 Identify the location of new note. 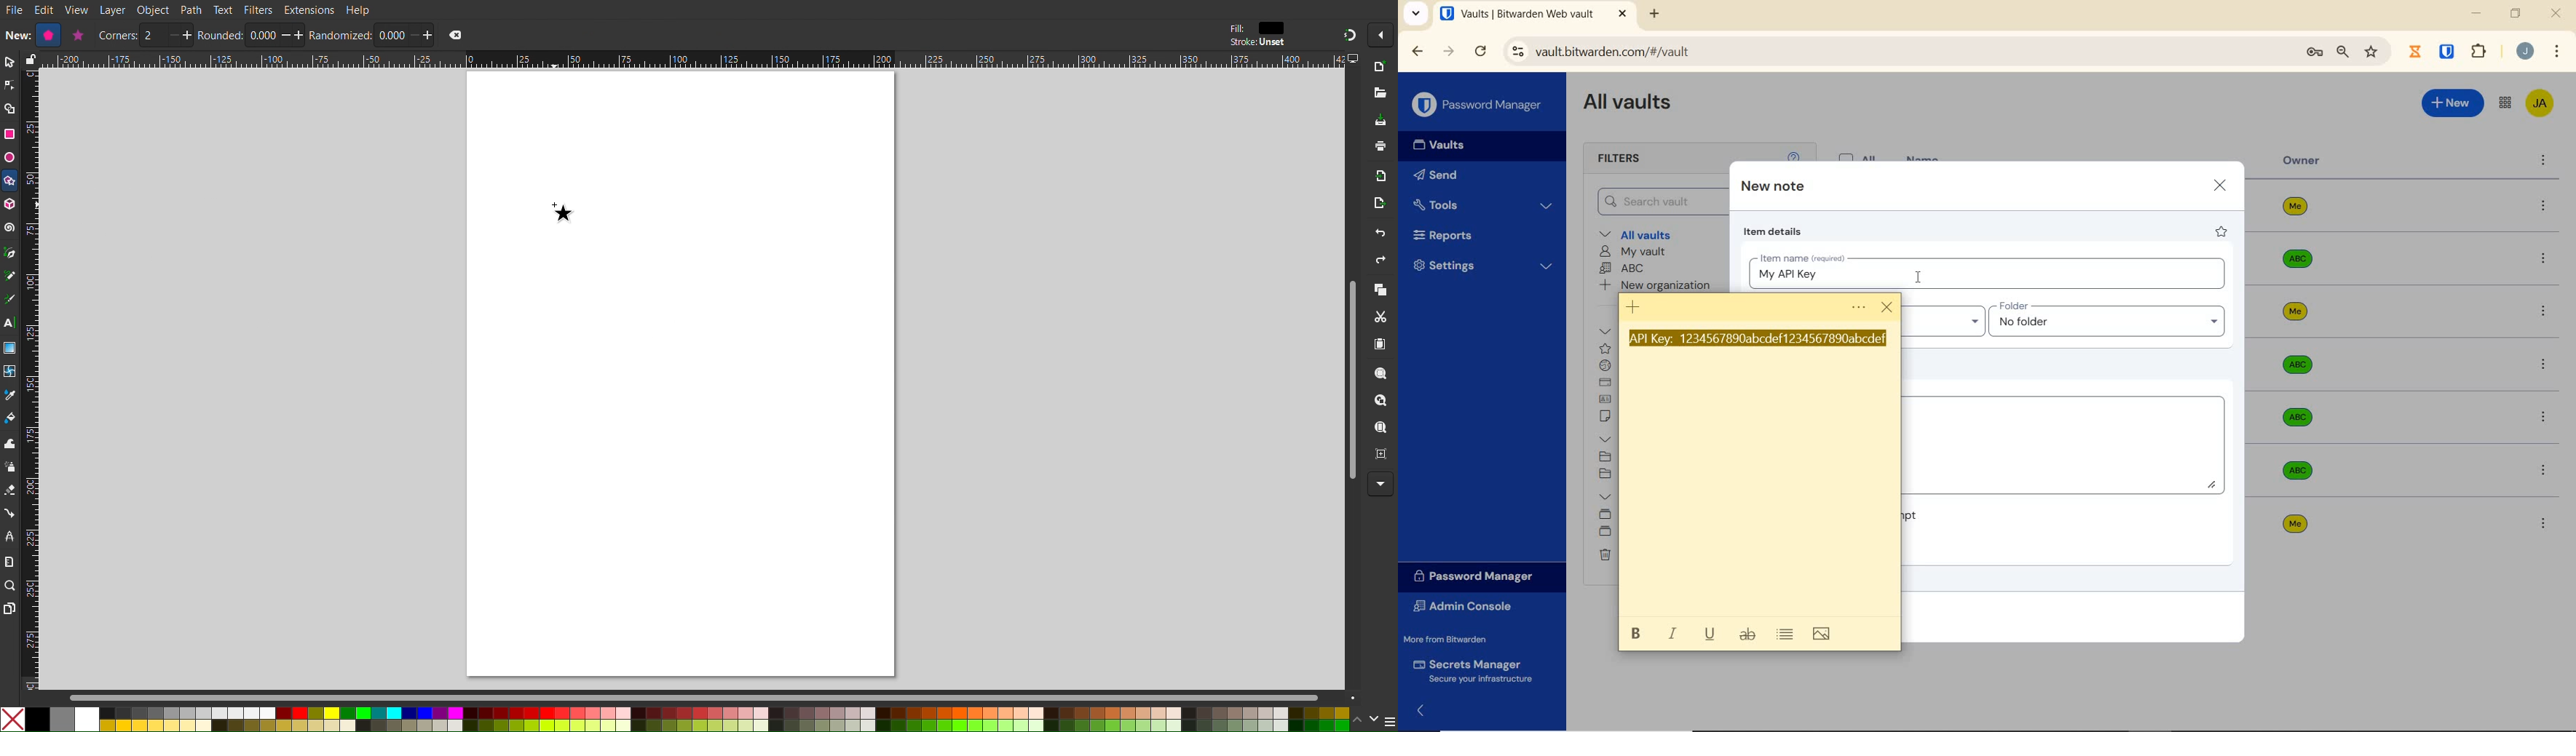
(1773, 187).